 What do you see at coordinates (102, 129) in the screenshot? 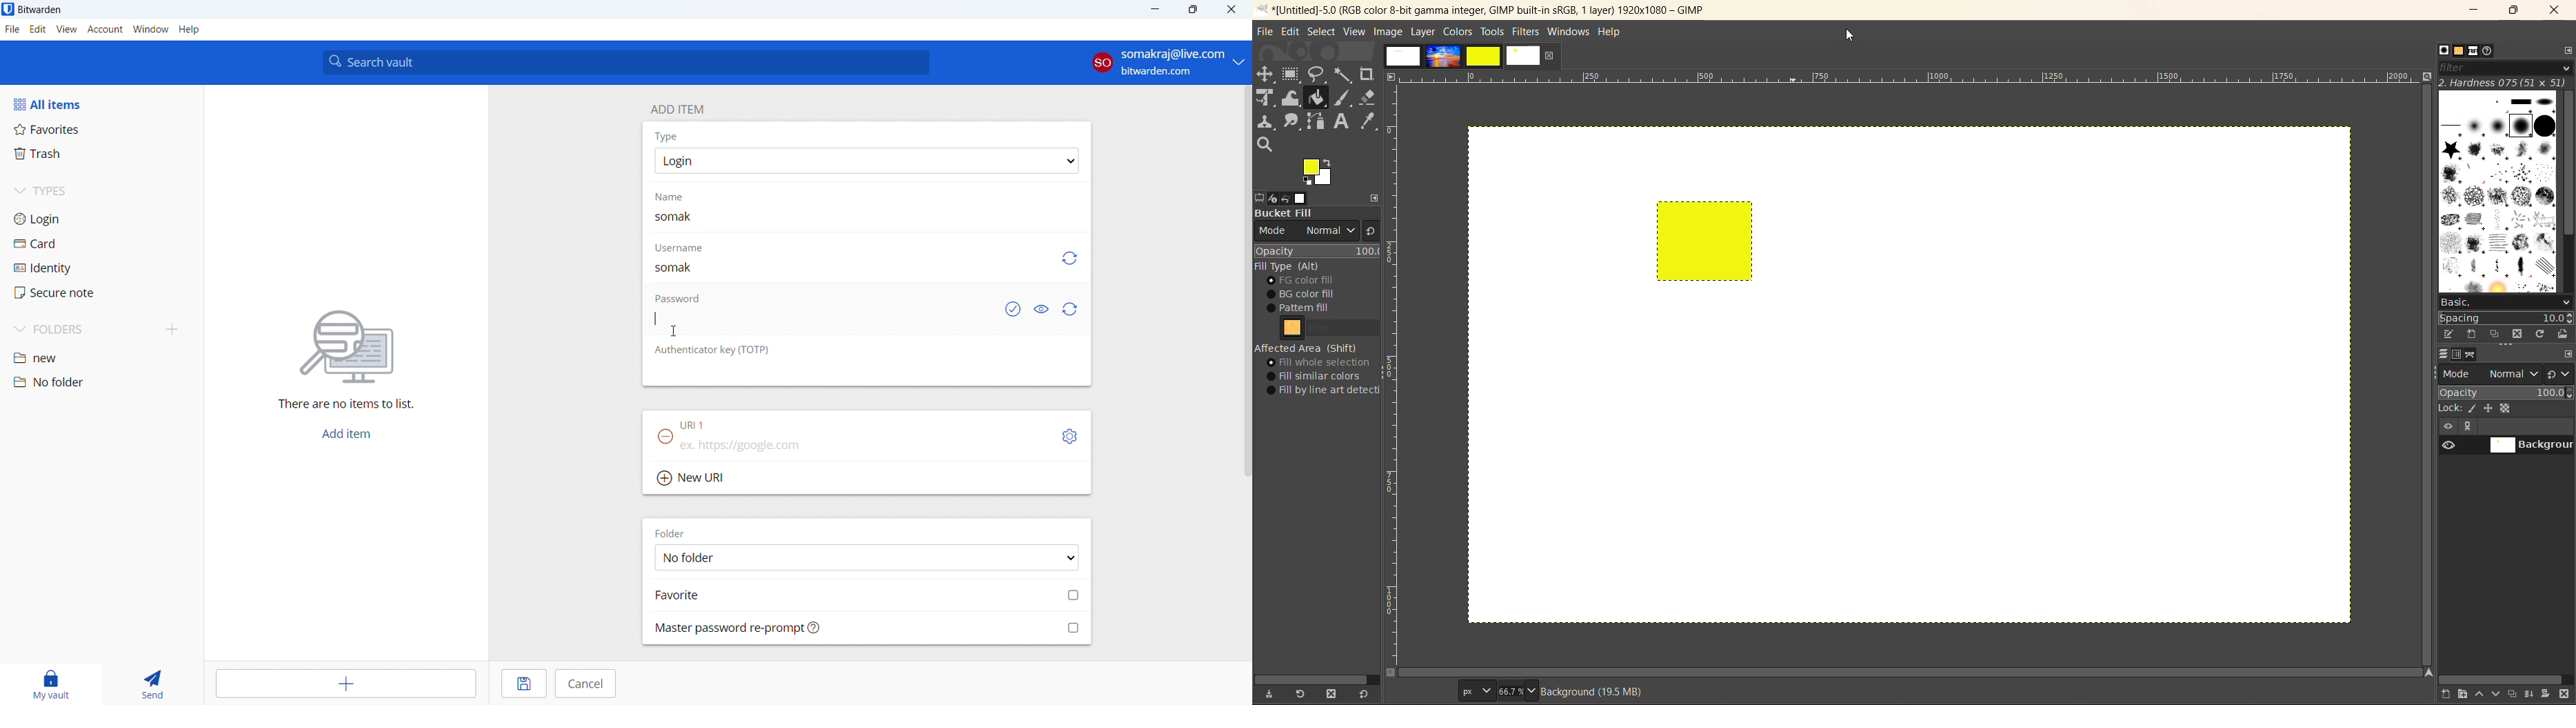
I see `favorites` at bounding box center [102, 129].